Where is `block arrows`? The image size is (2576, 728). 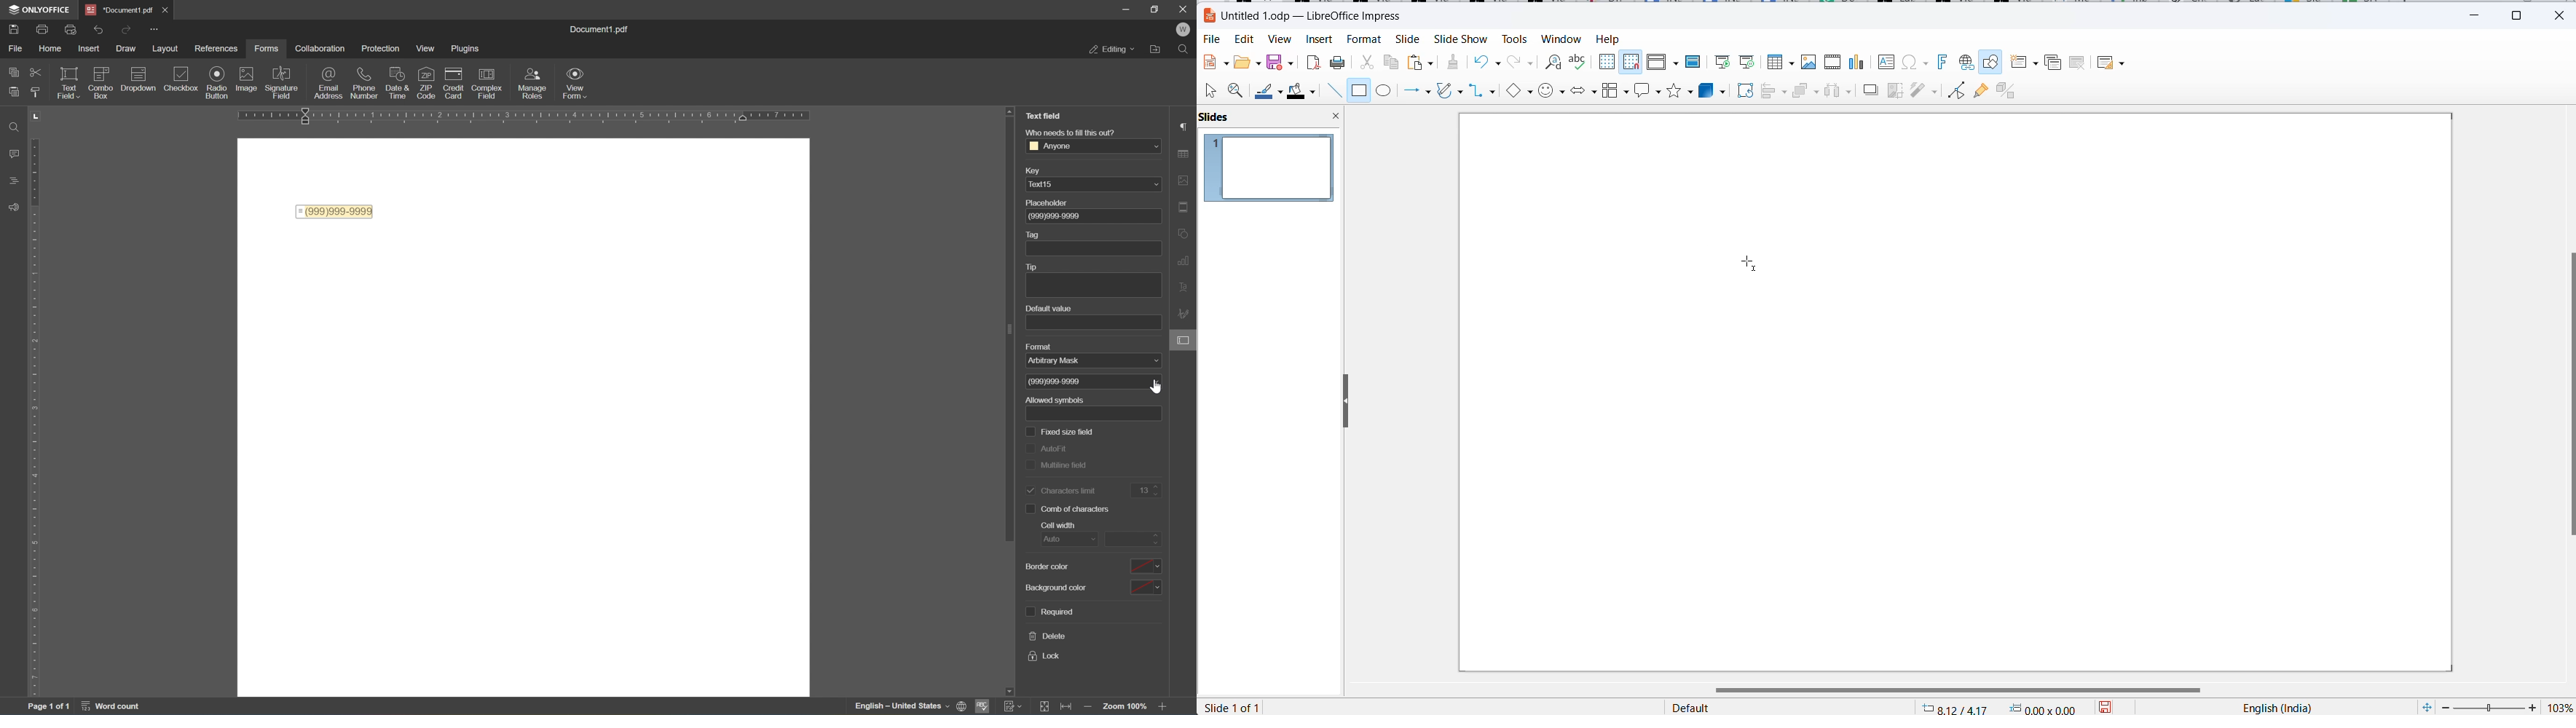
block arrows is located at coordinates (1583, 91).